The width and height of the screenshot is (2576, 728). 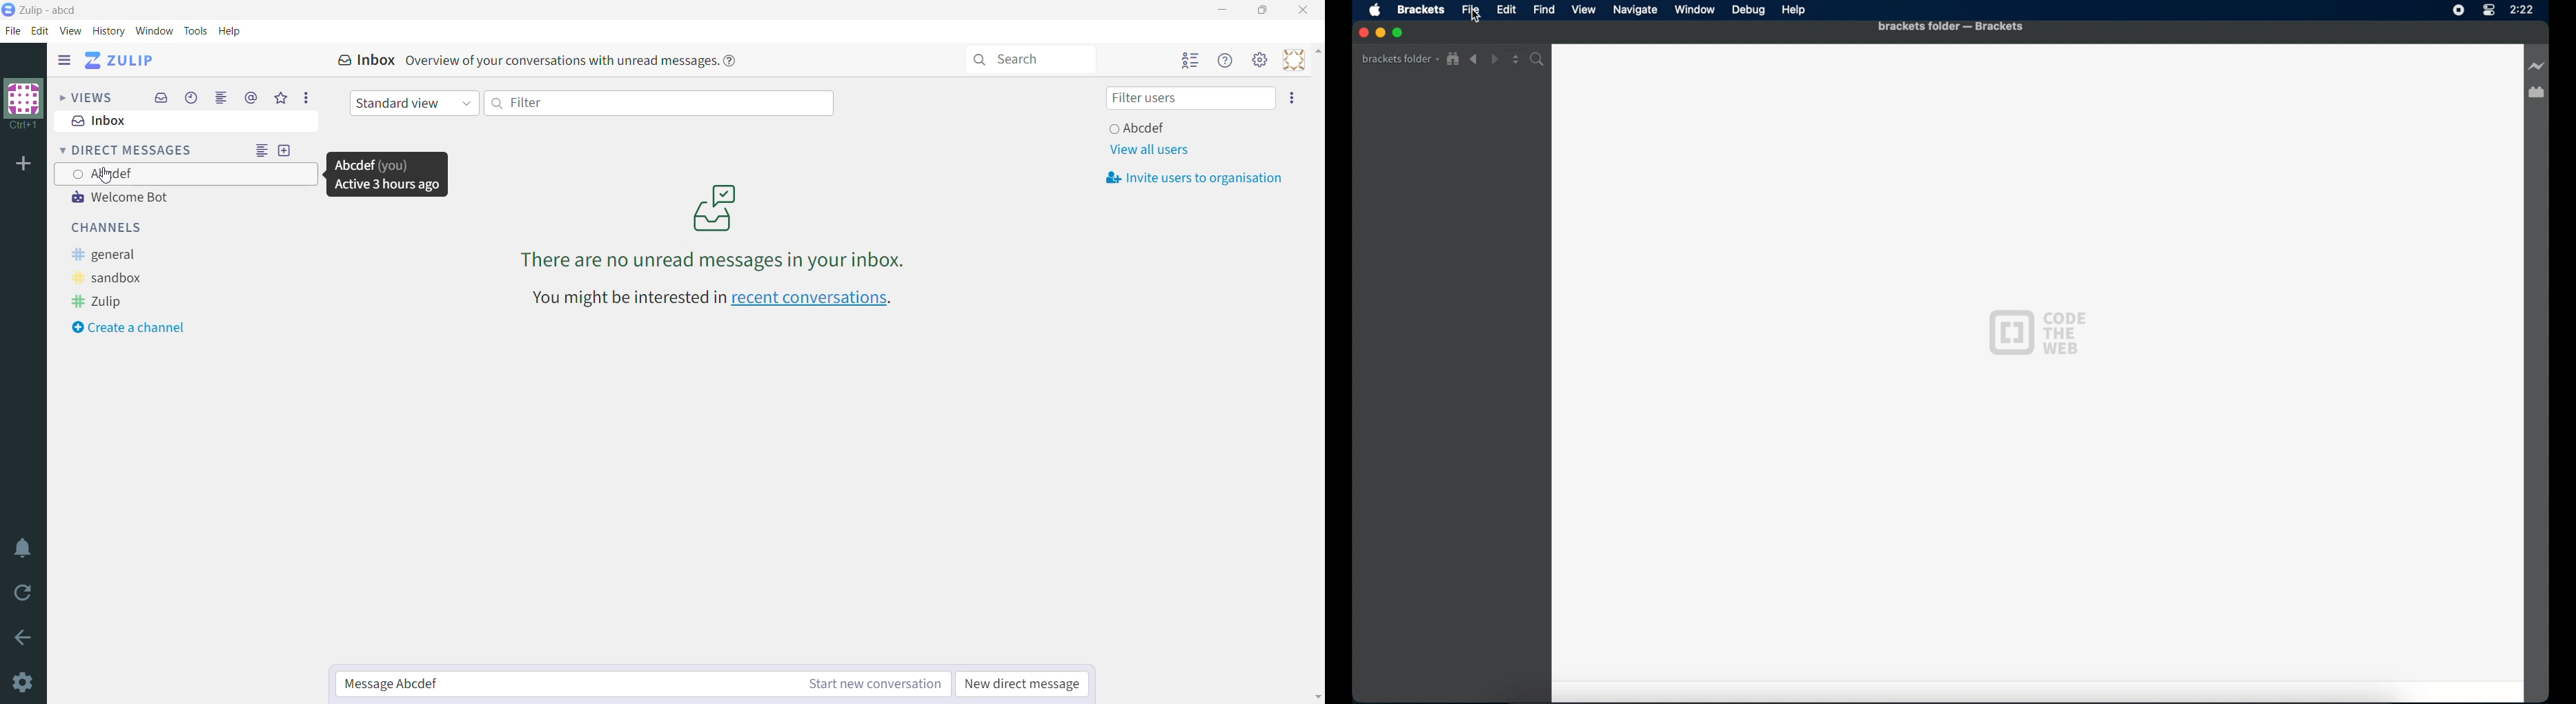 I want to click on help, so click(x=1794, y=10).